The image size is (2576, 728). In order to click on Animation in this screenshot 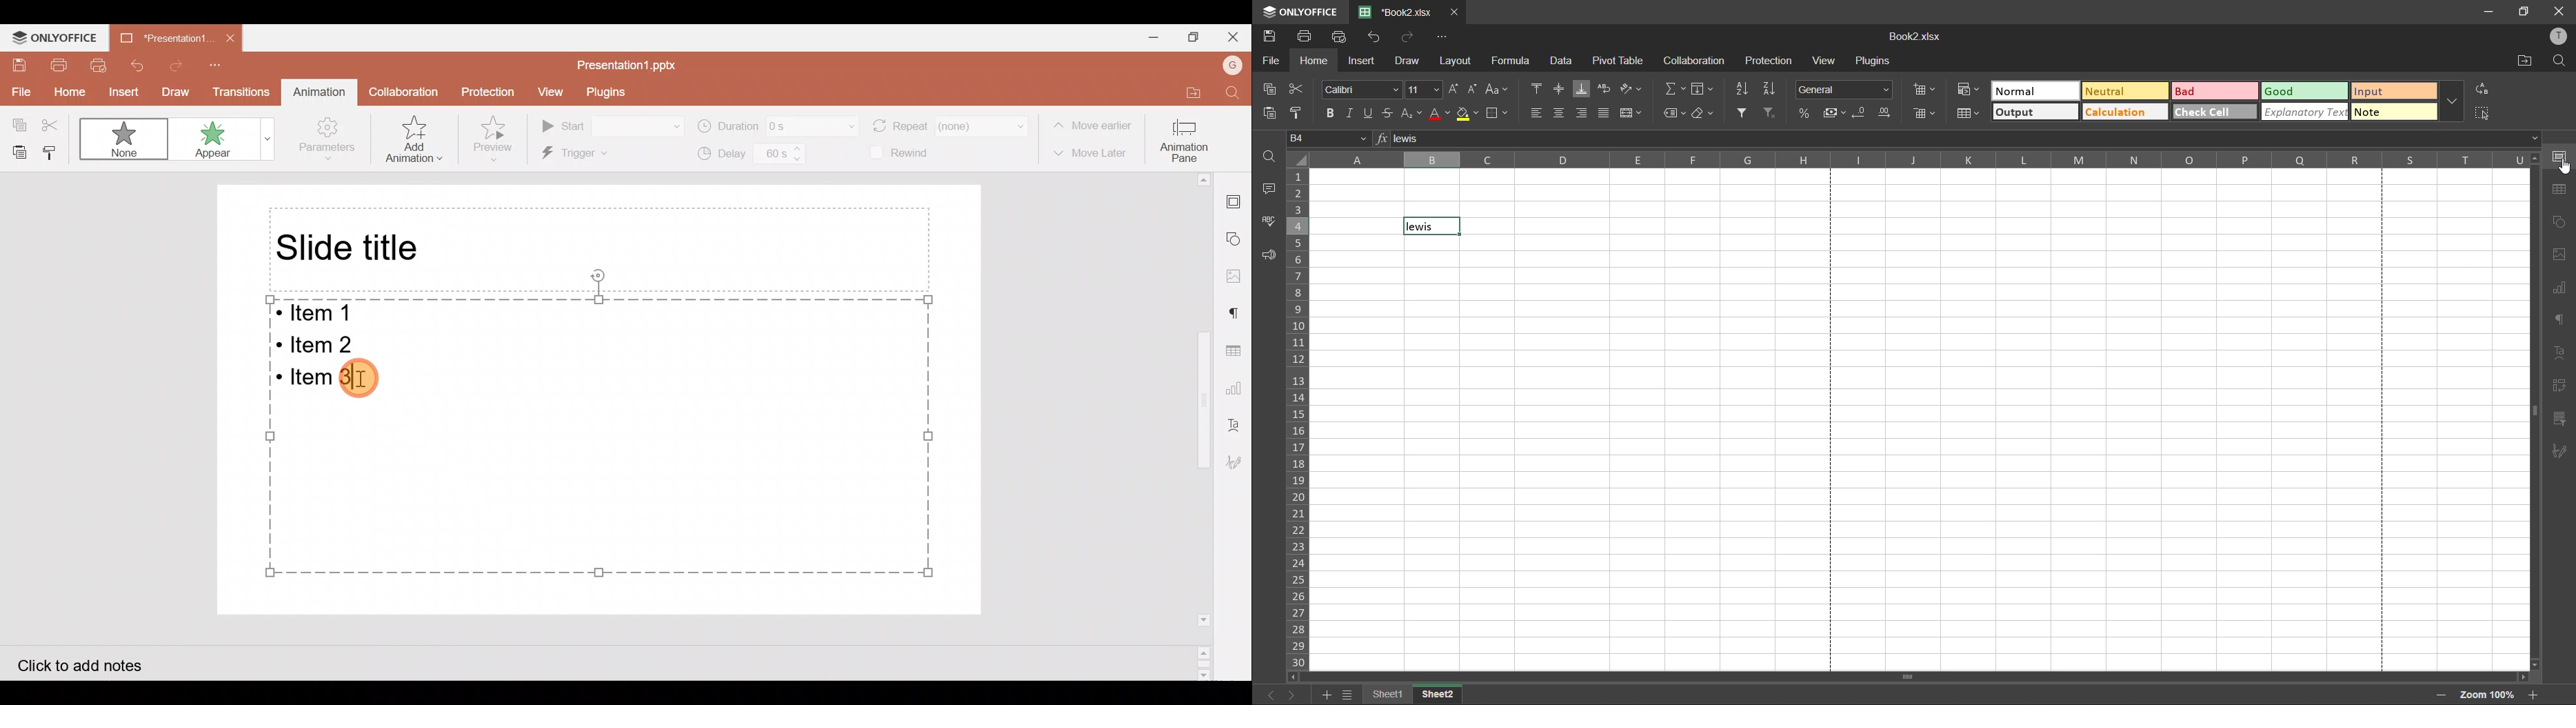, I will do `click(317, 89)`.